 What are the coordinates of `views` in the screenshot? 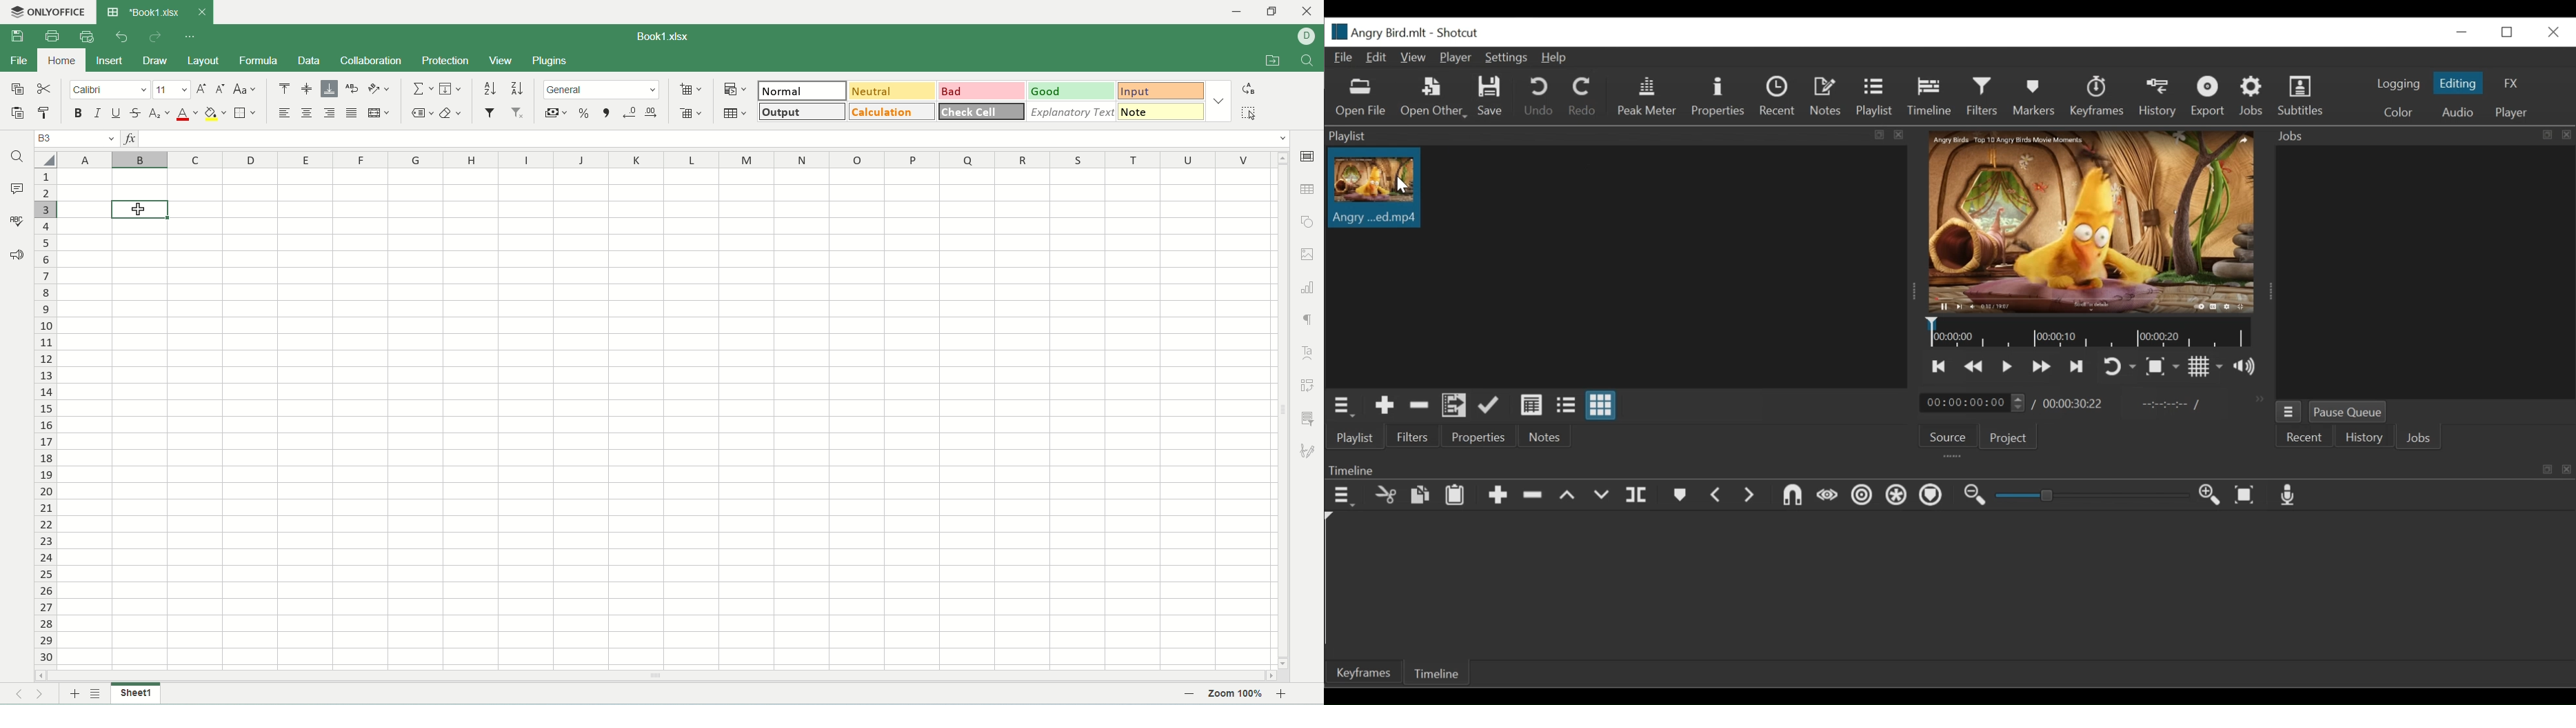 It's located at (502, 60).